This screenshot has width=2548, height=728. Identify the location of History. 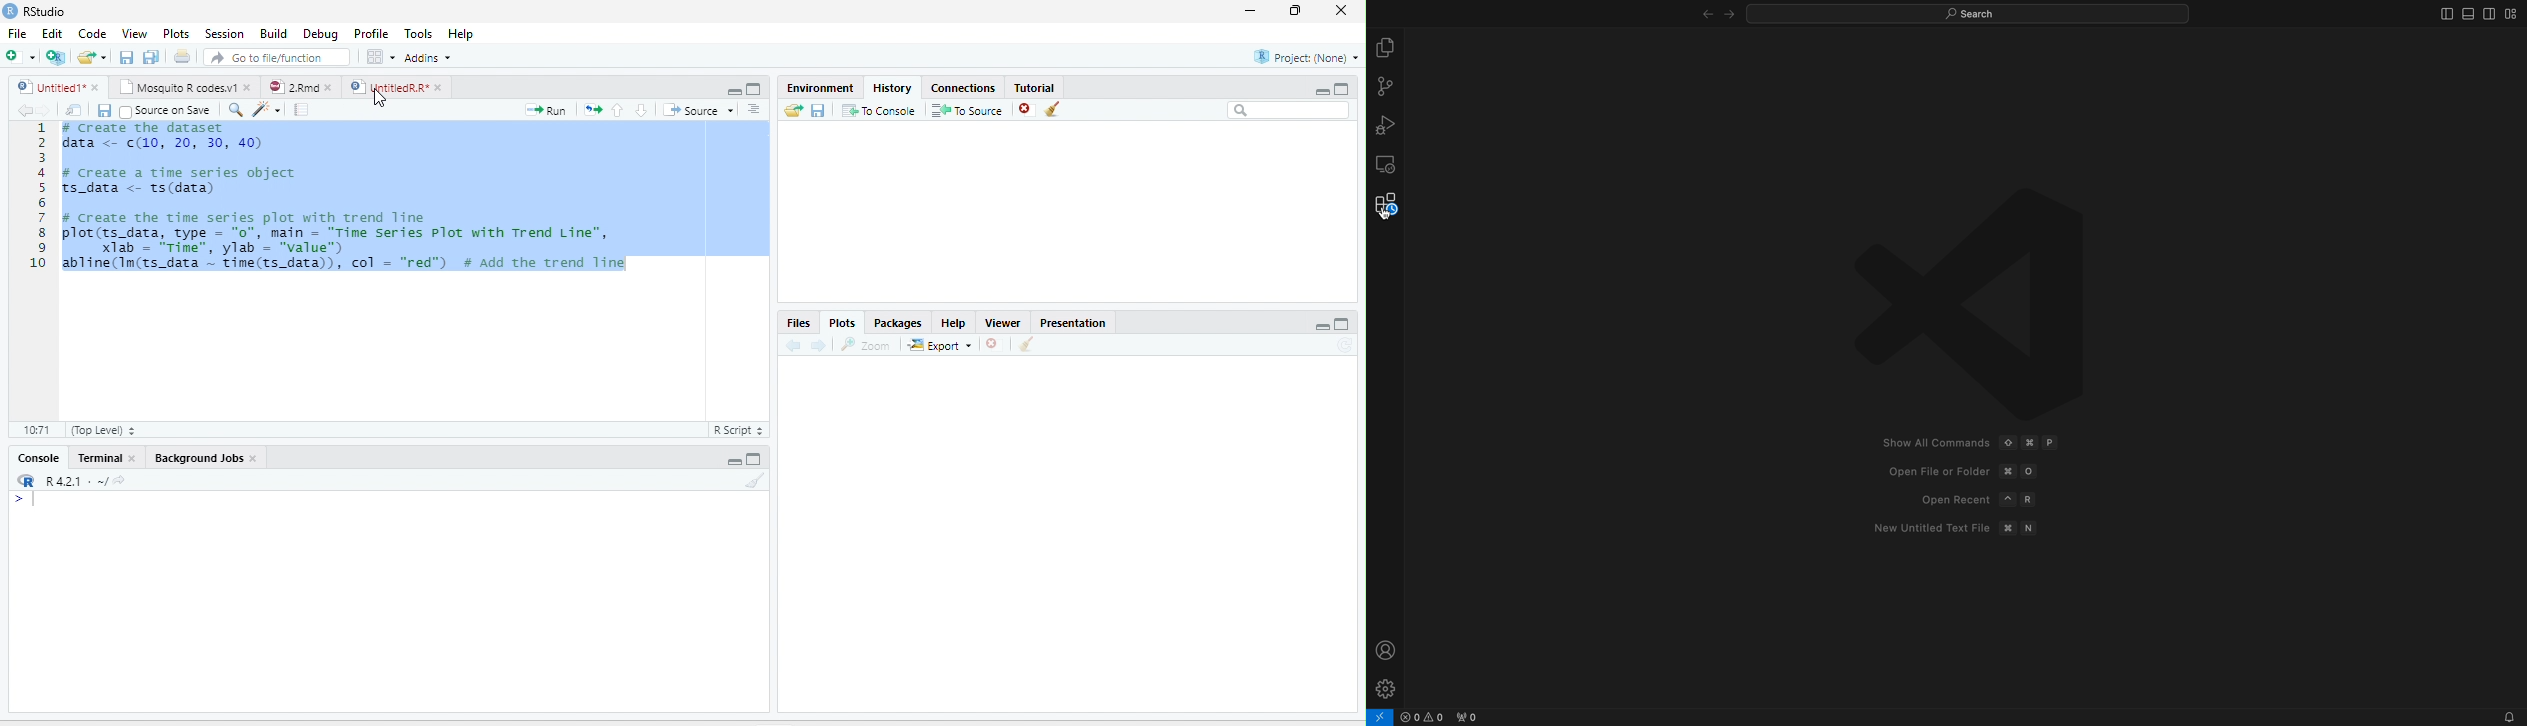
(893, 87).